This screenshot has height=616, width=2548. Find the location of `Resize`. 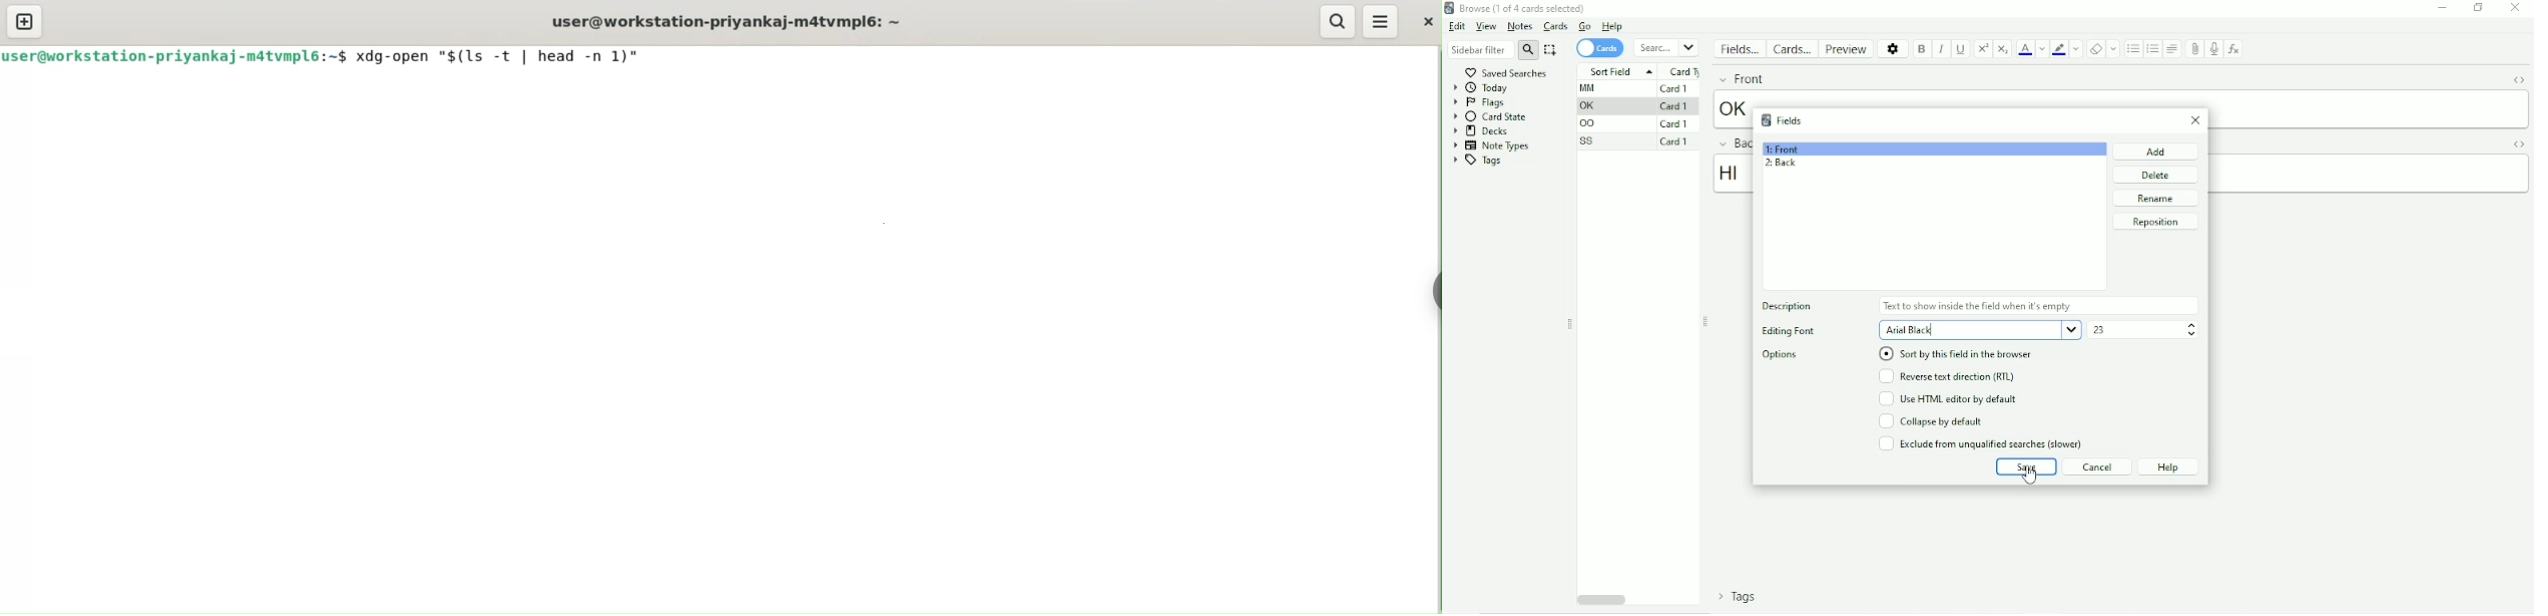

Resize is located at coordinates (1570, 325).